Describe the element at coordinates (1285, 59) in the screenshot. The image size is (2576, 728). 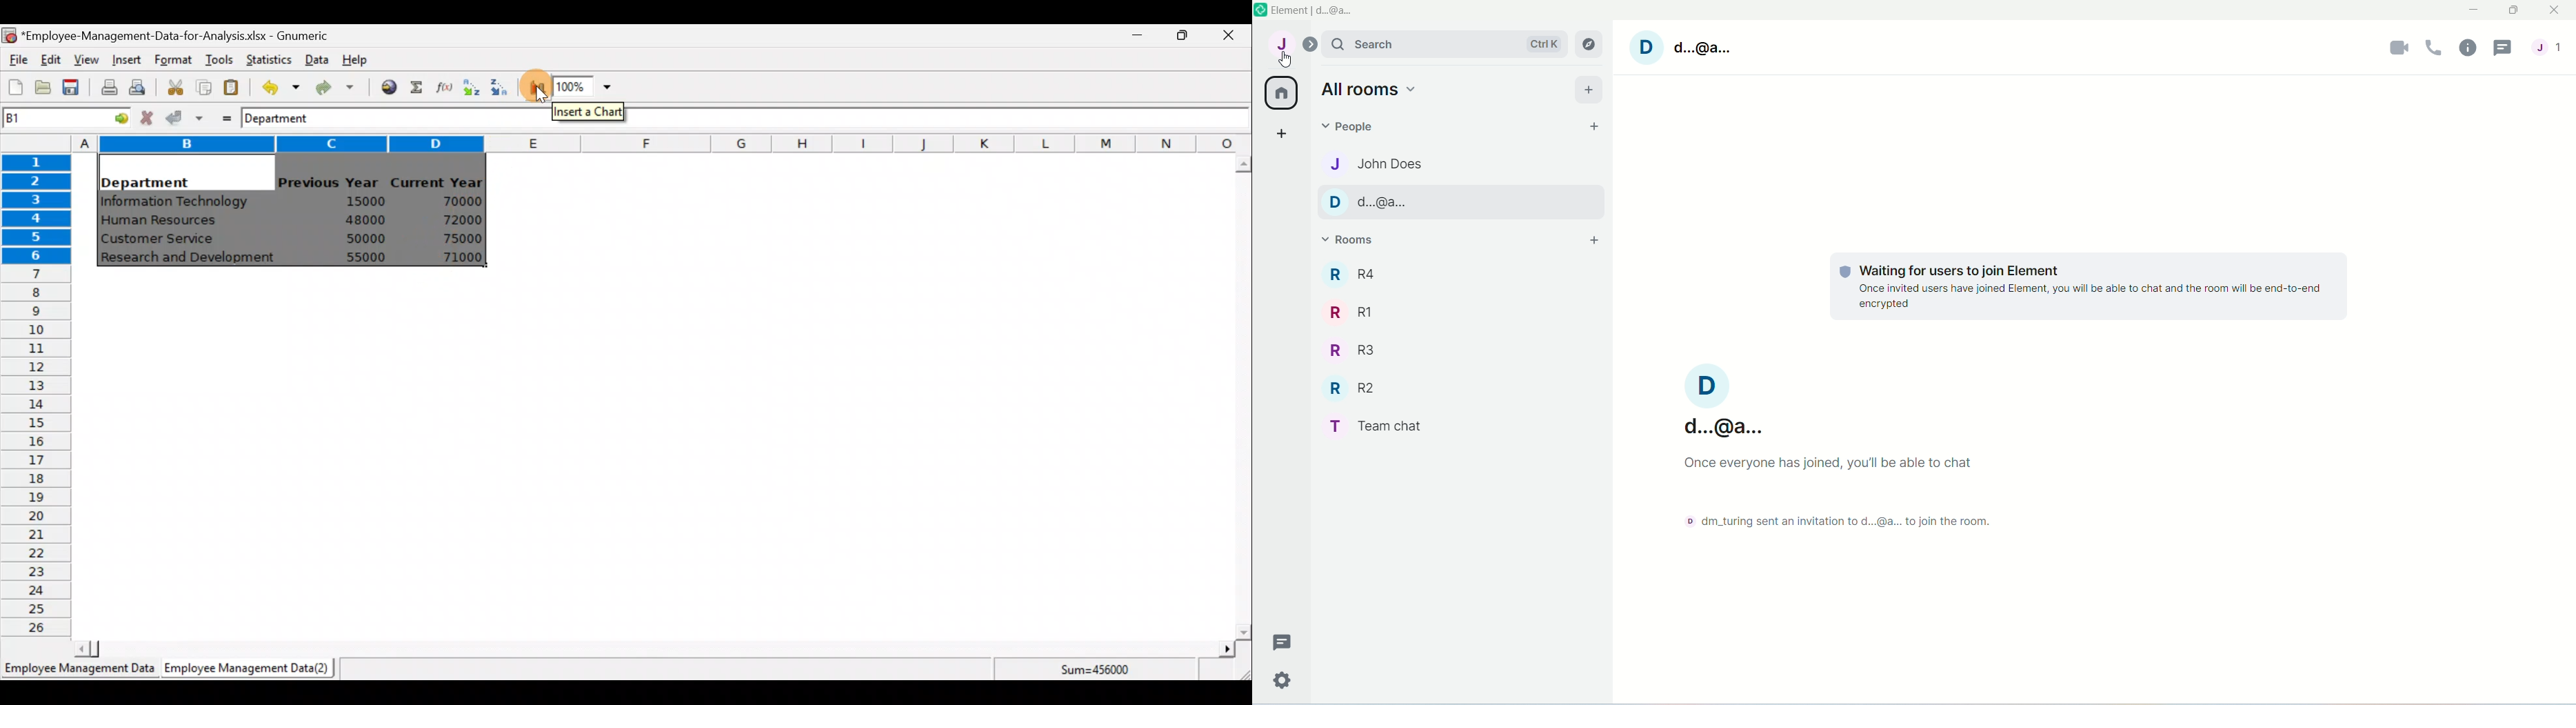
I see `cursor ` at that location.